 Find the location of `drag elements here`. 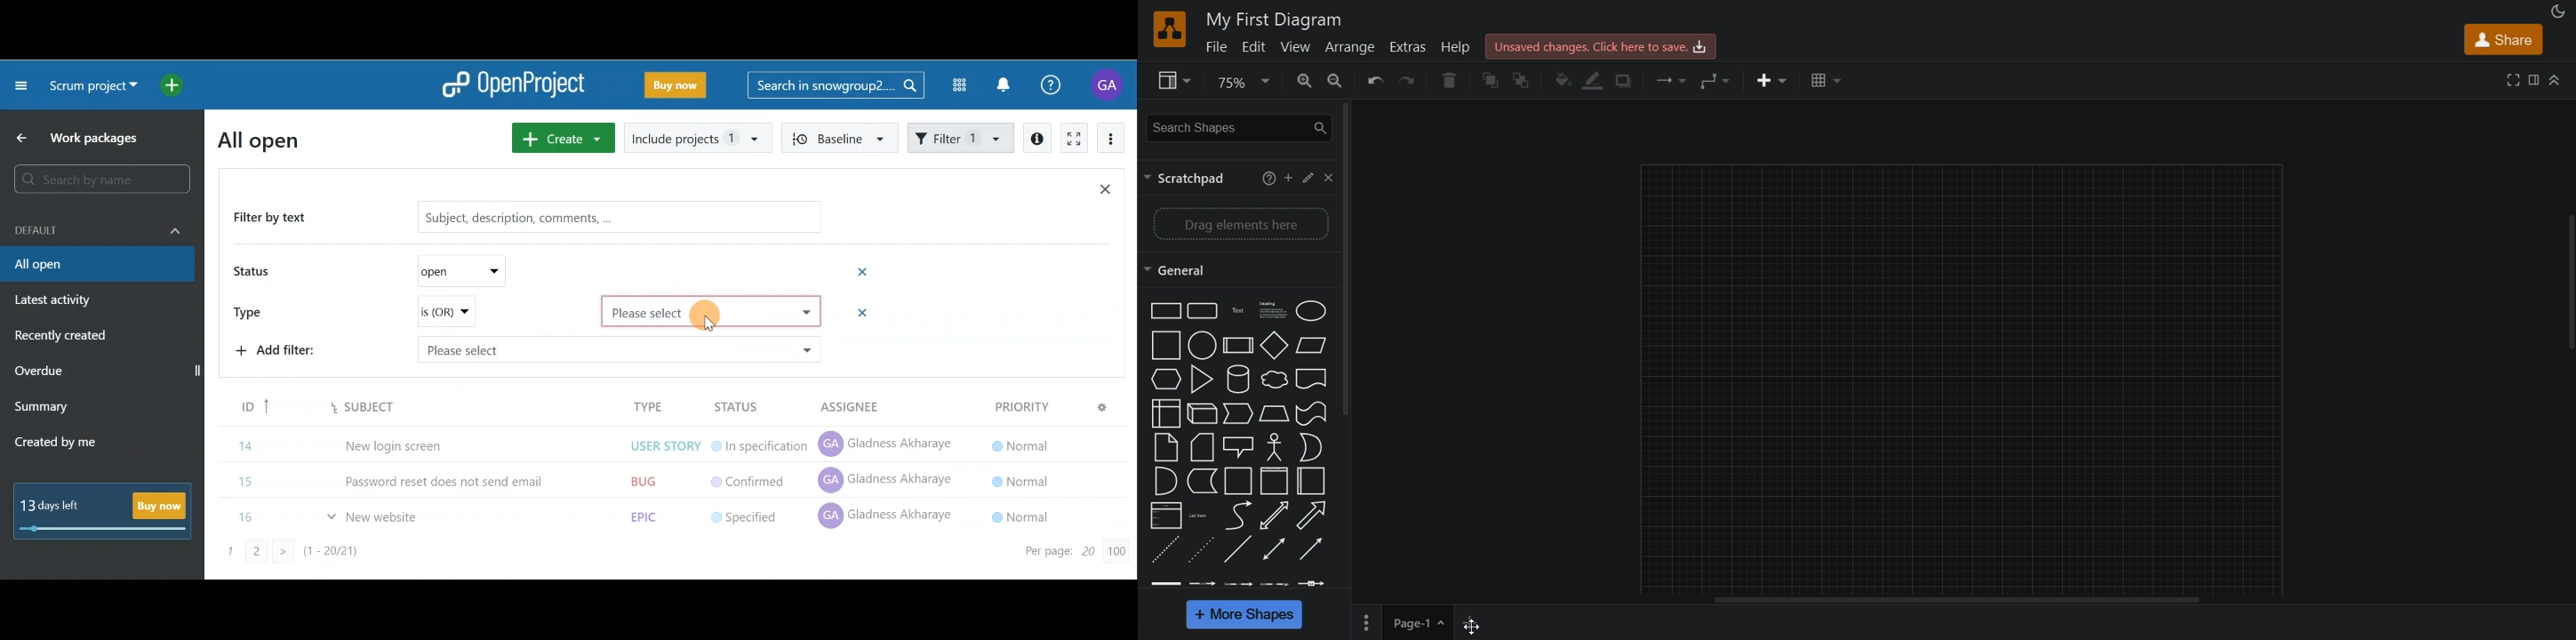

drag elements here is located at coordinates (1236, 223).